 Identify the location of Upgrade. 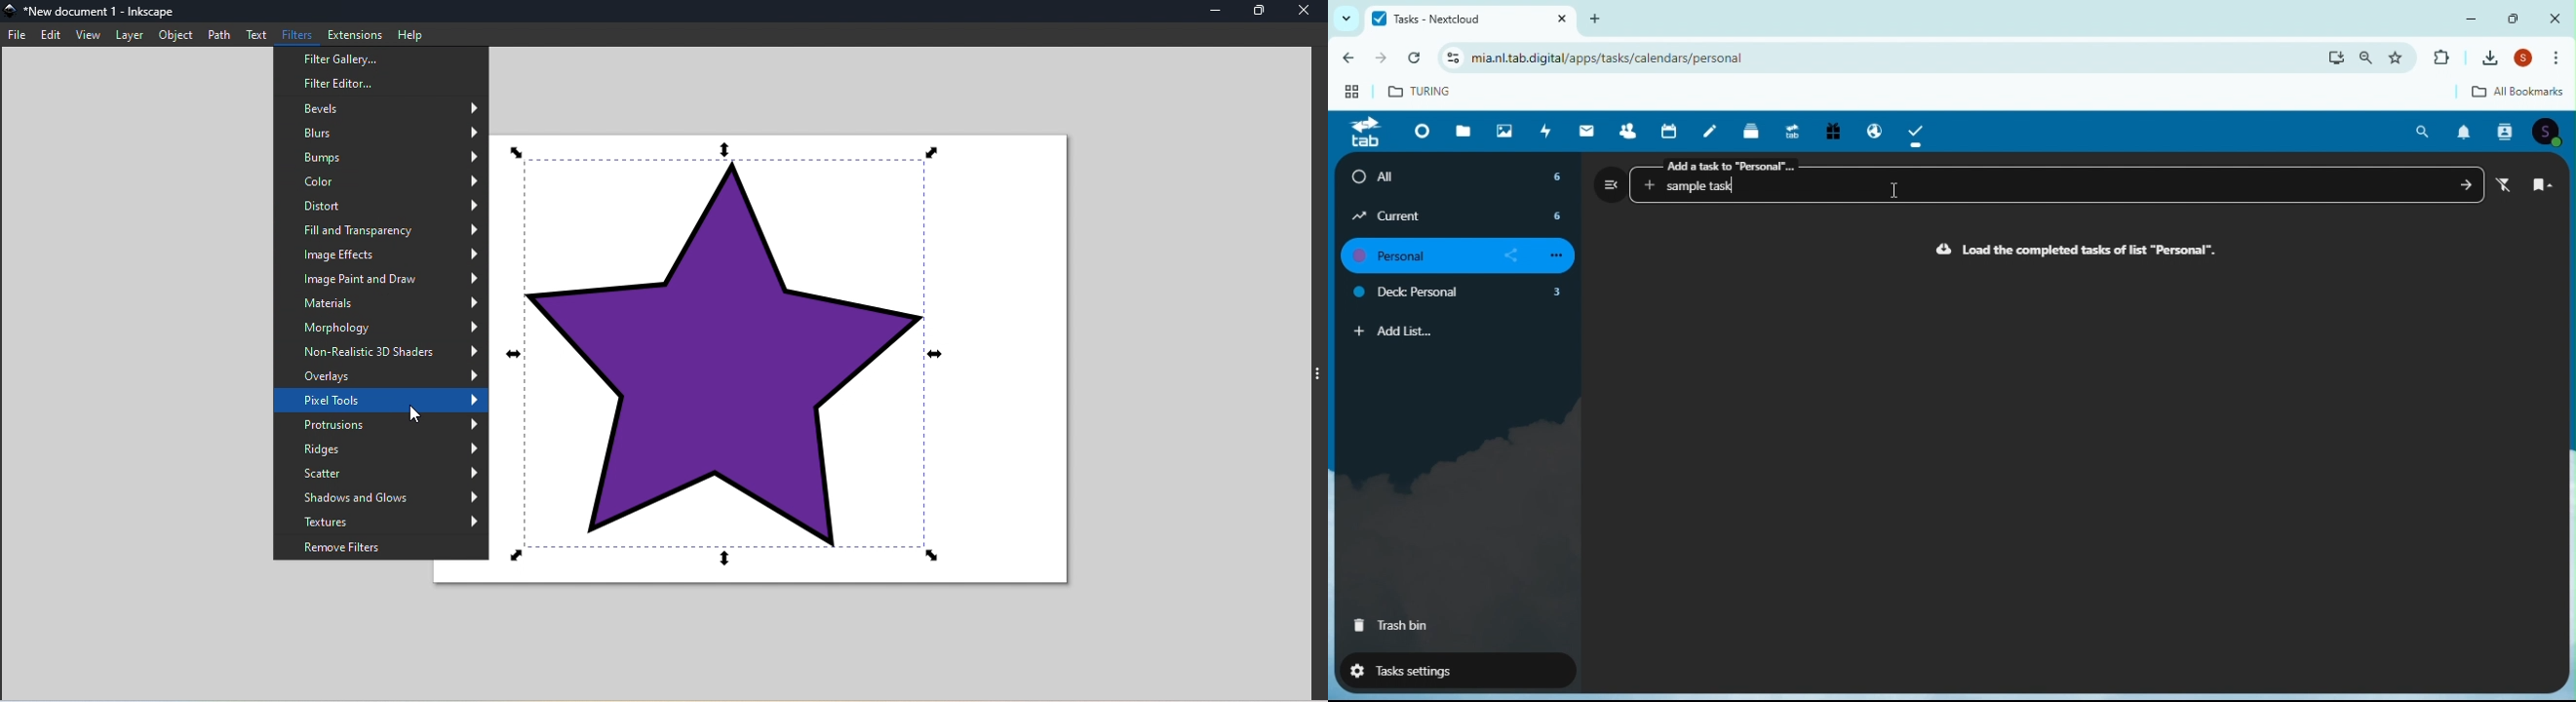
(1791, 129).